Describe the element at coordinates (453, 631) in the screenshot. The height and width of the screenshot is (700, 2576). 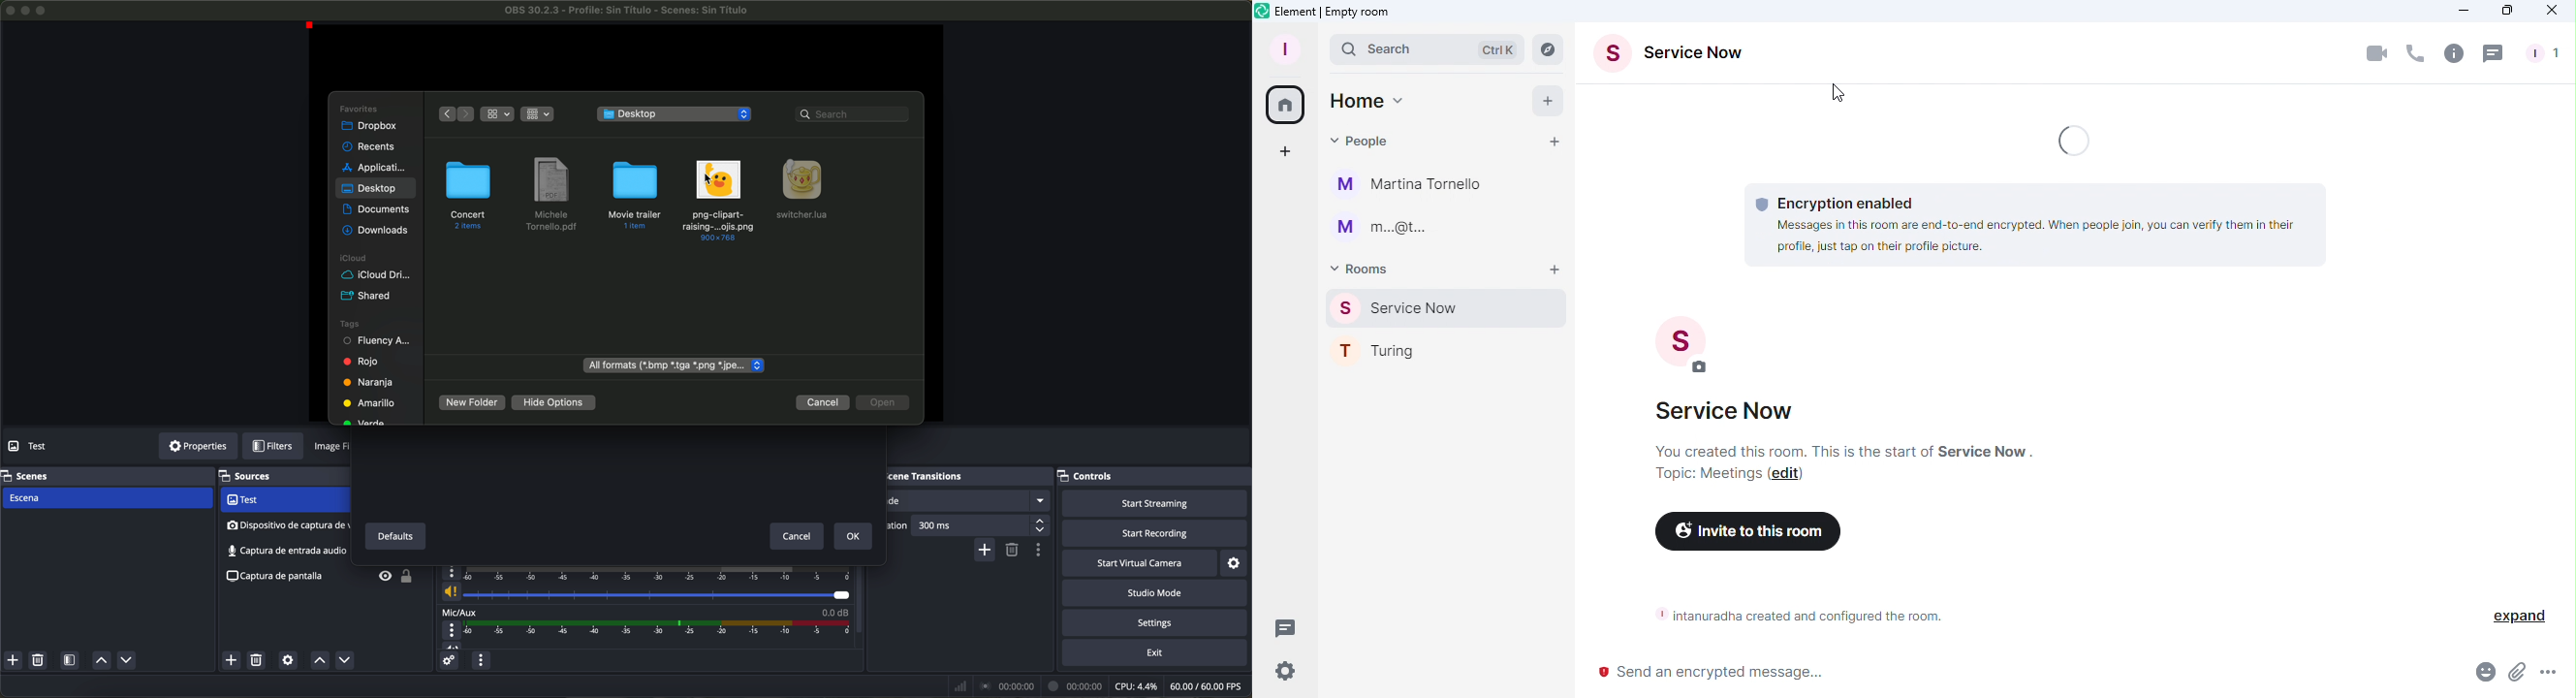
I see `more options` at that location.